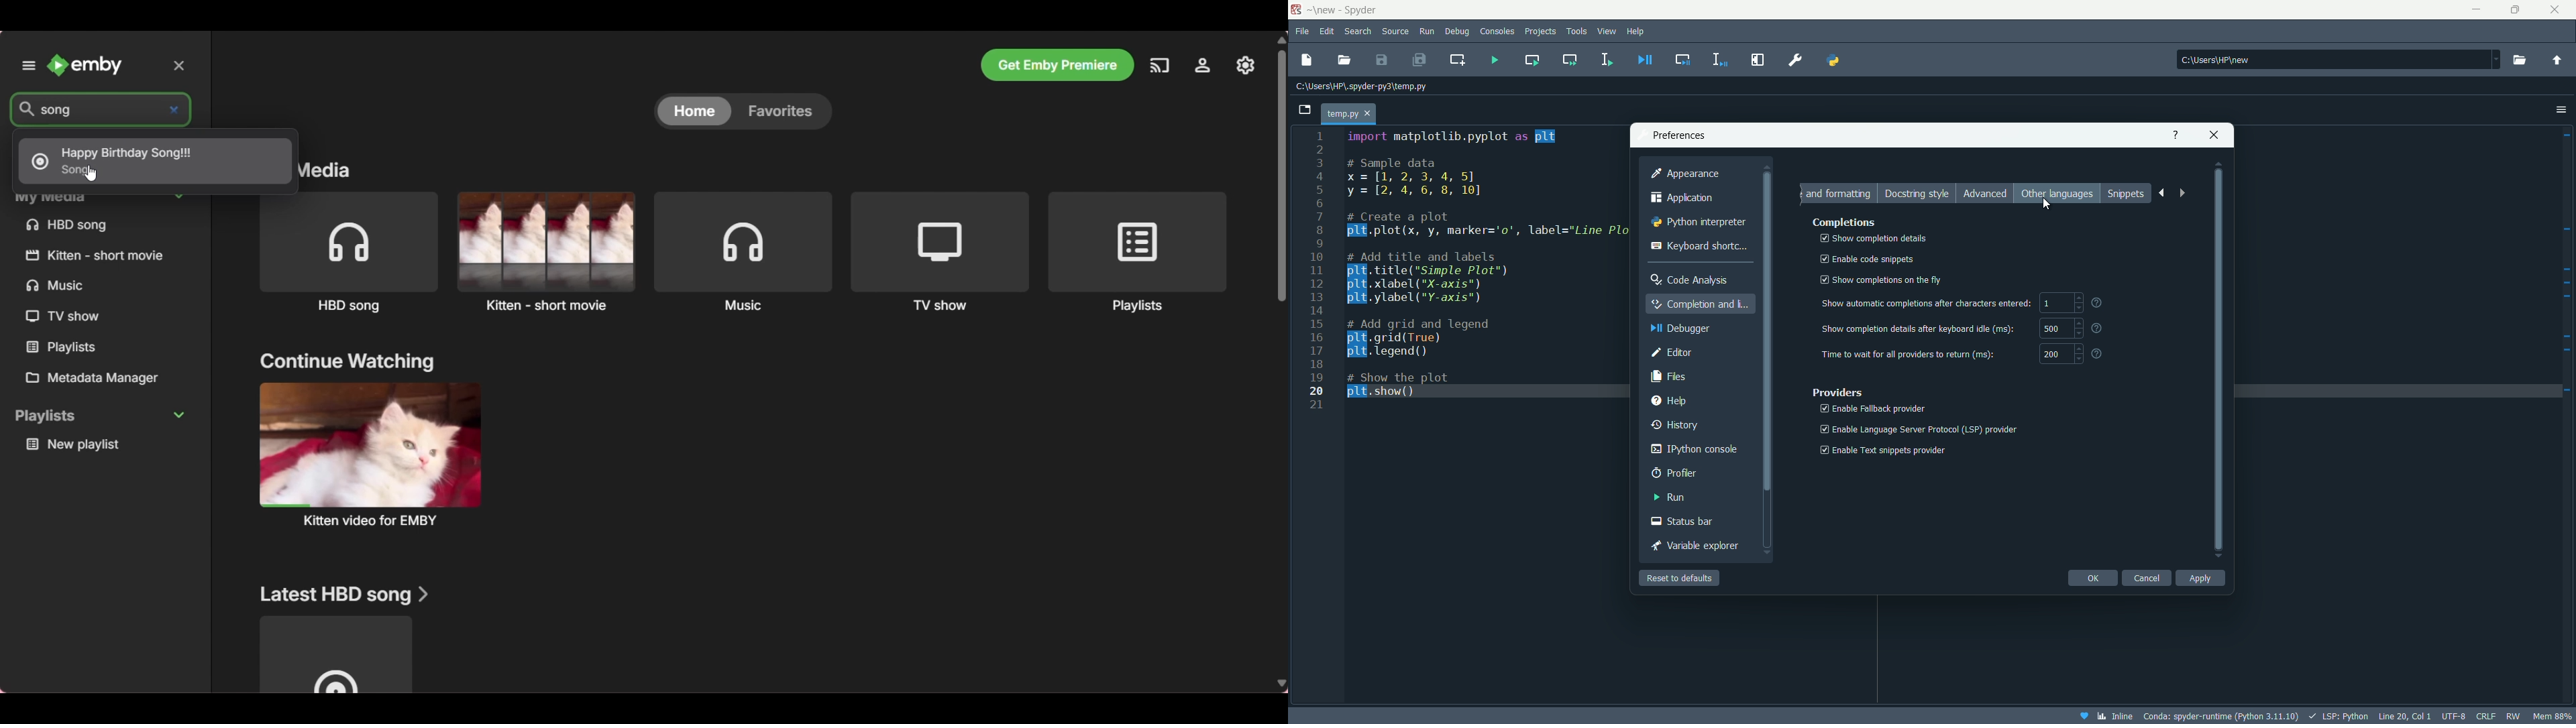 The image size is (2576, 728). Describe the element at coordinates (1702, 303) in the screenshot. I see `completion and linting` at that location.